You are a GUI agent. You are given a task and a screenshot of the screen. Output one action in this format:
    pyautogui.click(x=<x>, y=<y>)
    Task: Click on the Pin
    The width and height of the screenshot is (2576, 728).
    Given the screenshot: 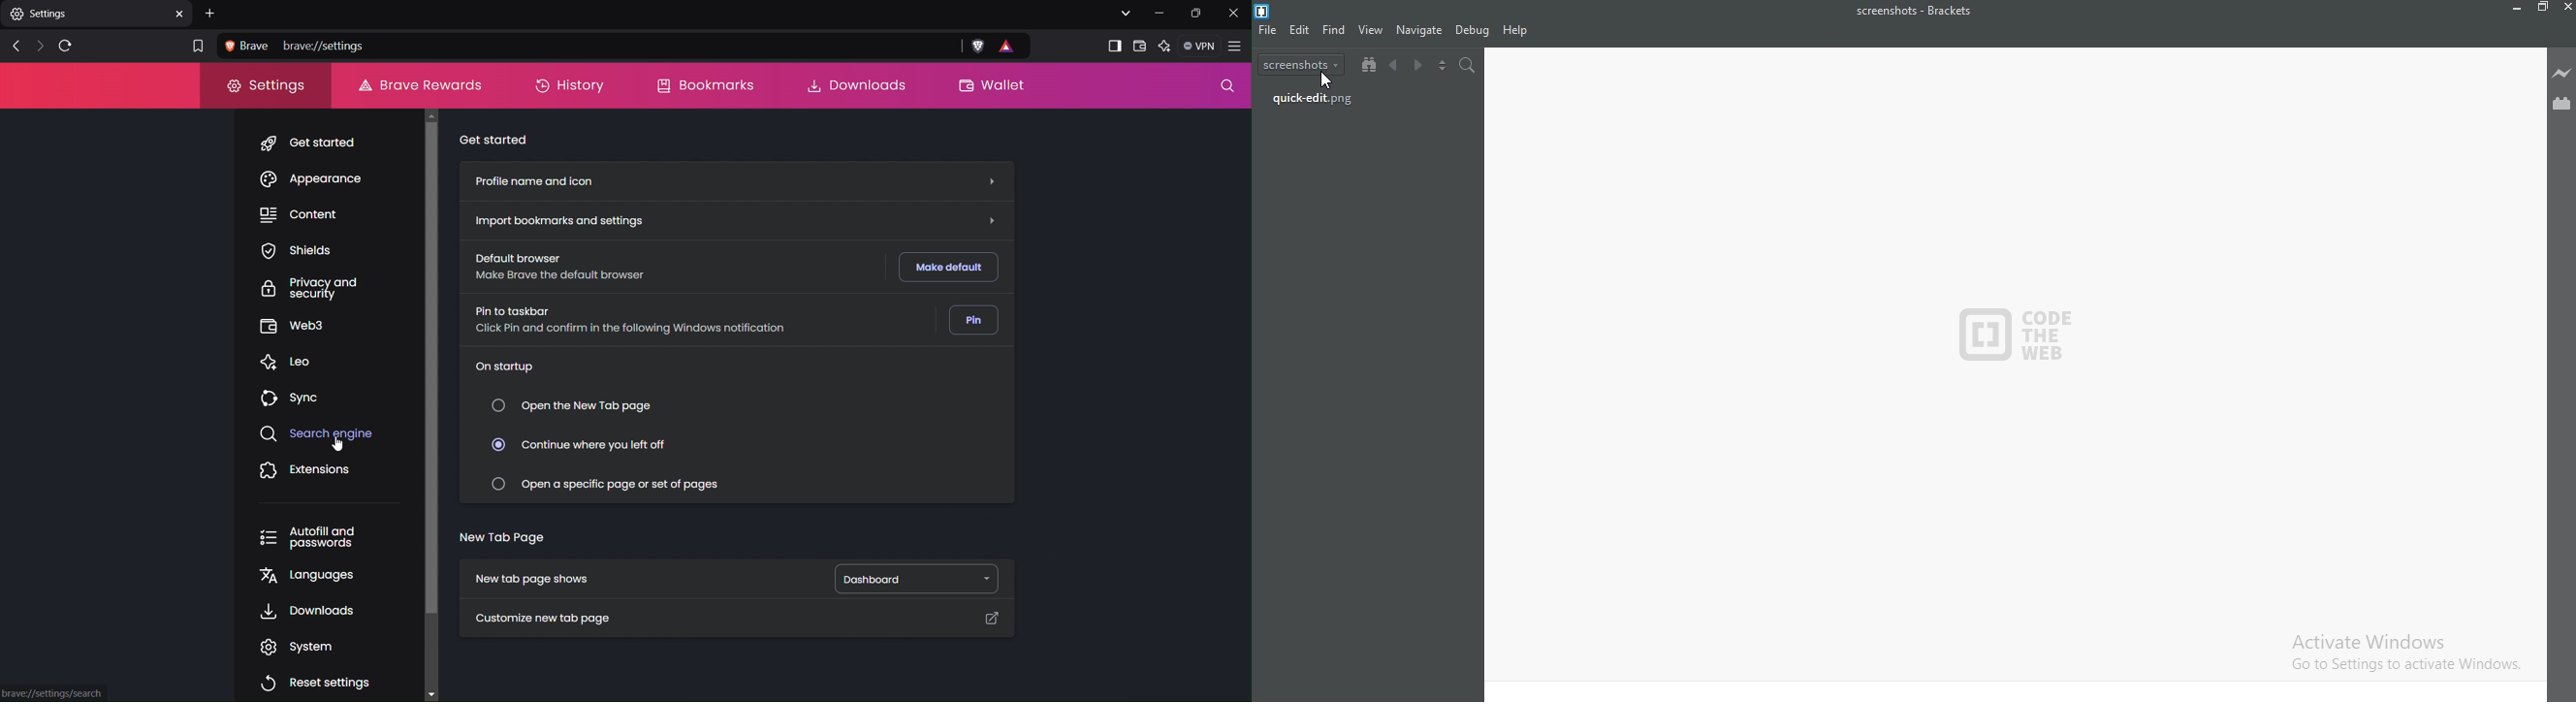 What is the action you would take?
    pyautogui.click(x=976, y=321)
    